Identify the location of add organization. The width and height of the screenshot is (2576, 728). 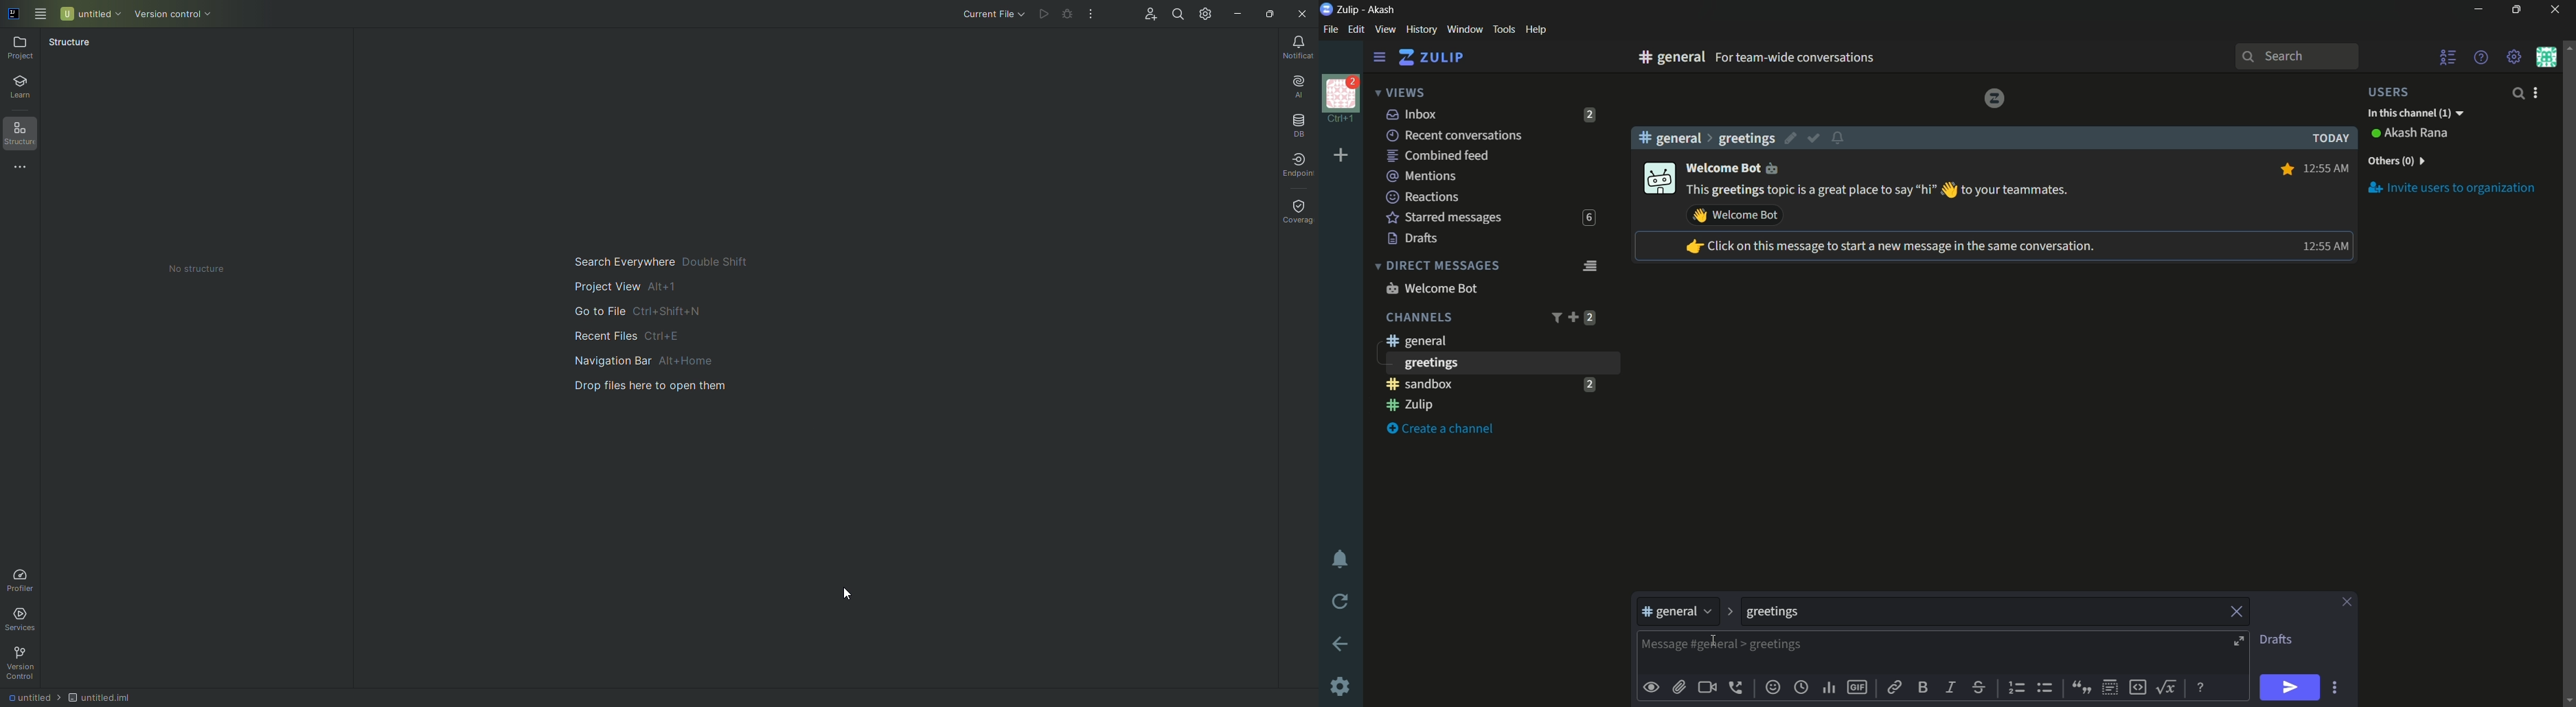
(1341, 156).